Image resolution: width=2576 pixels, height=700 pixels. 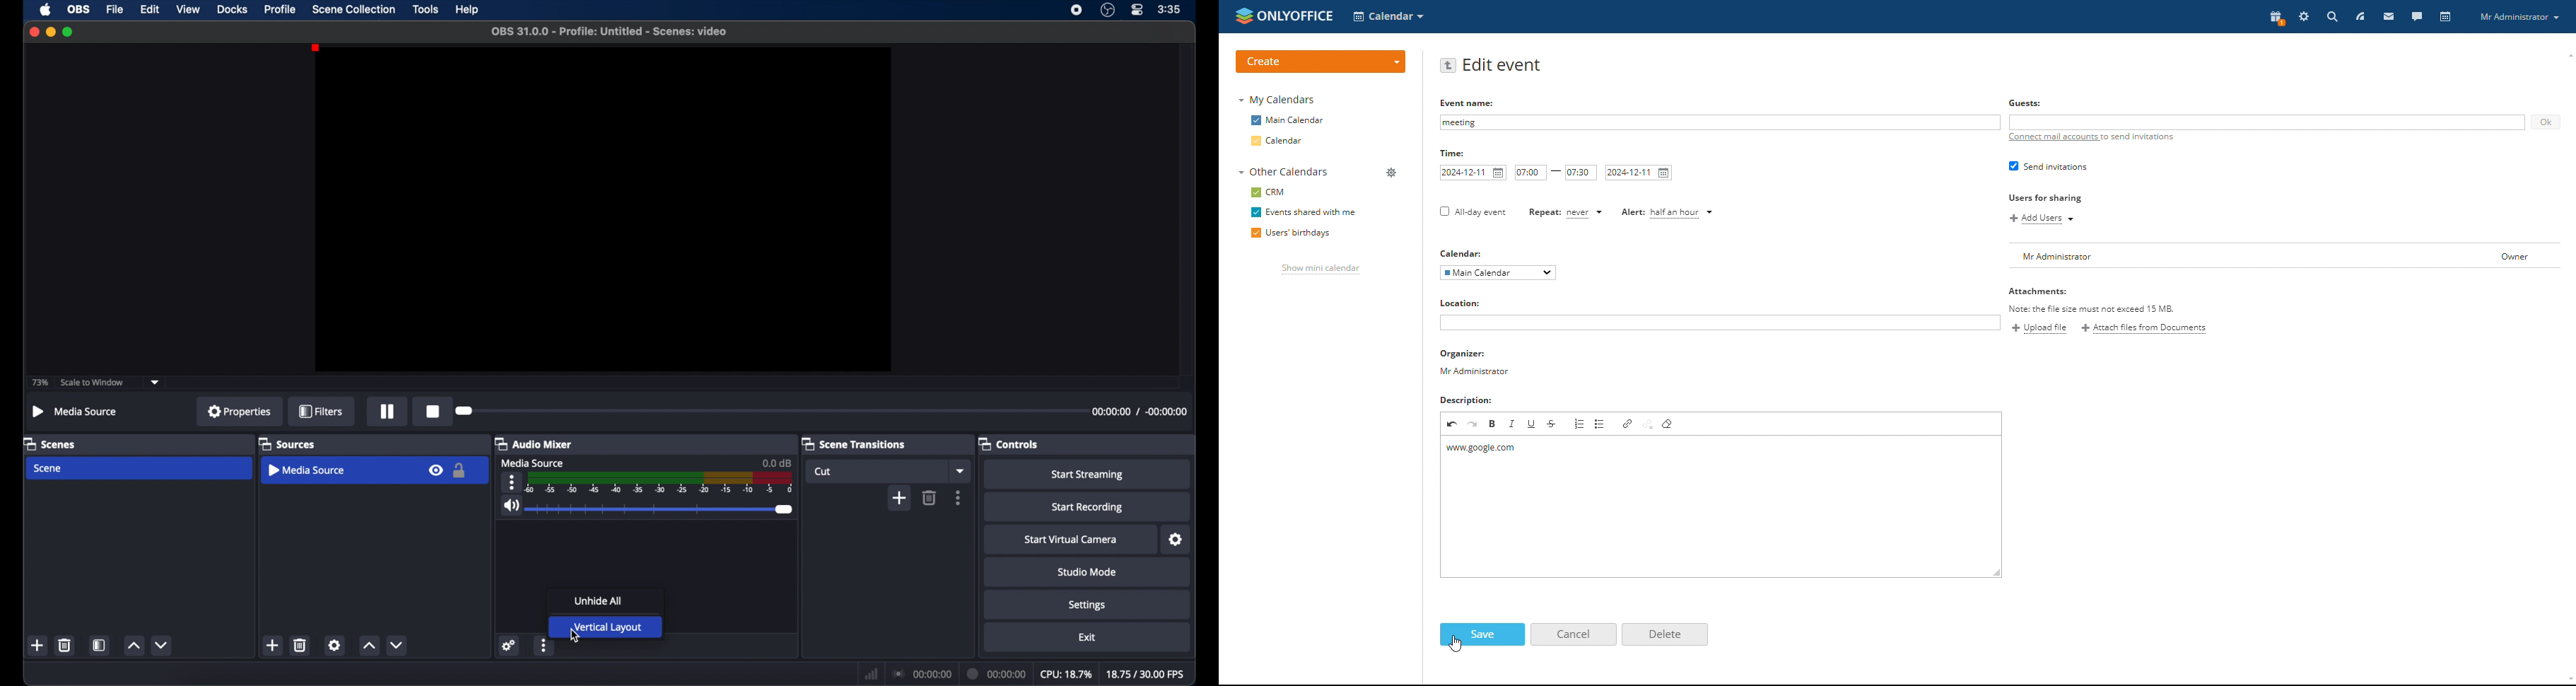 I want to click on dropdown, so click(x=961, y=470).